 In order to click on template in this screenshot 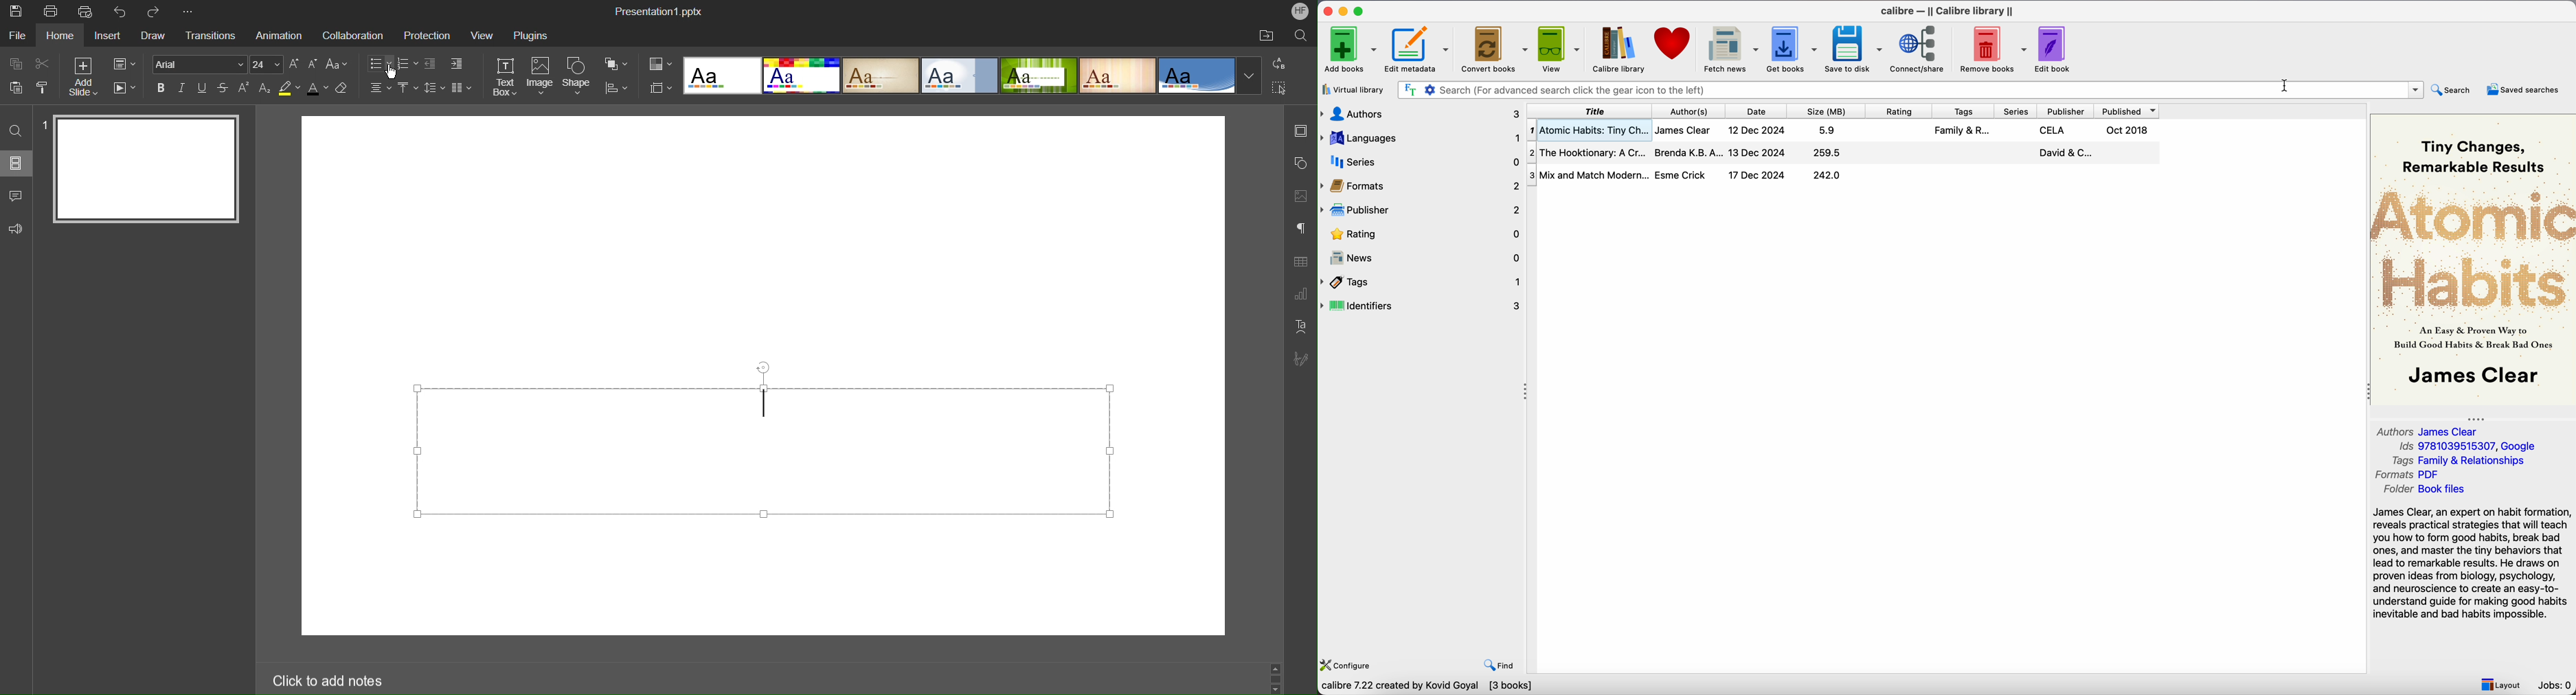, I will do `click(880, 76)`.